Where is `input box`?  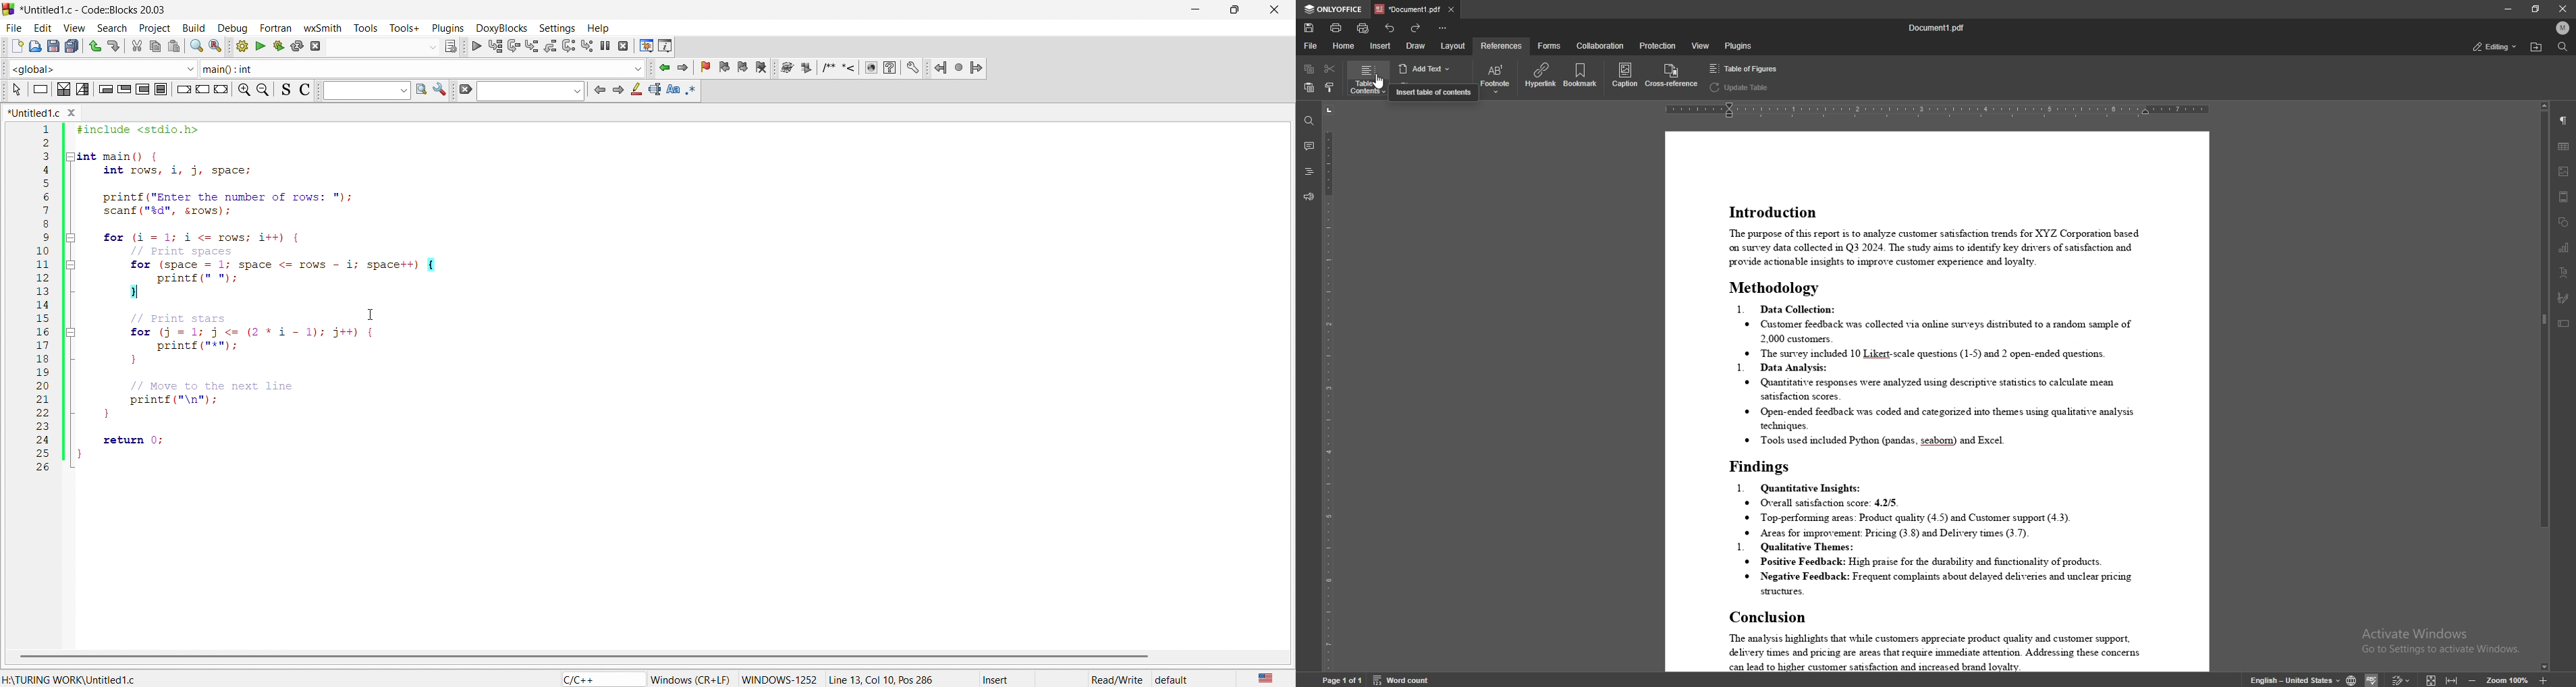 input box is located at coordinates (363, 90).